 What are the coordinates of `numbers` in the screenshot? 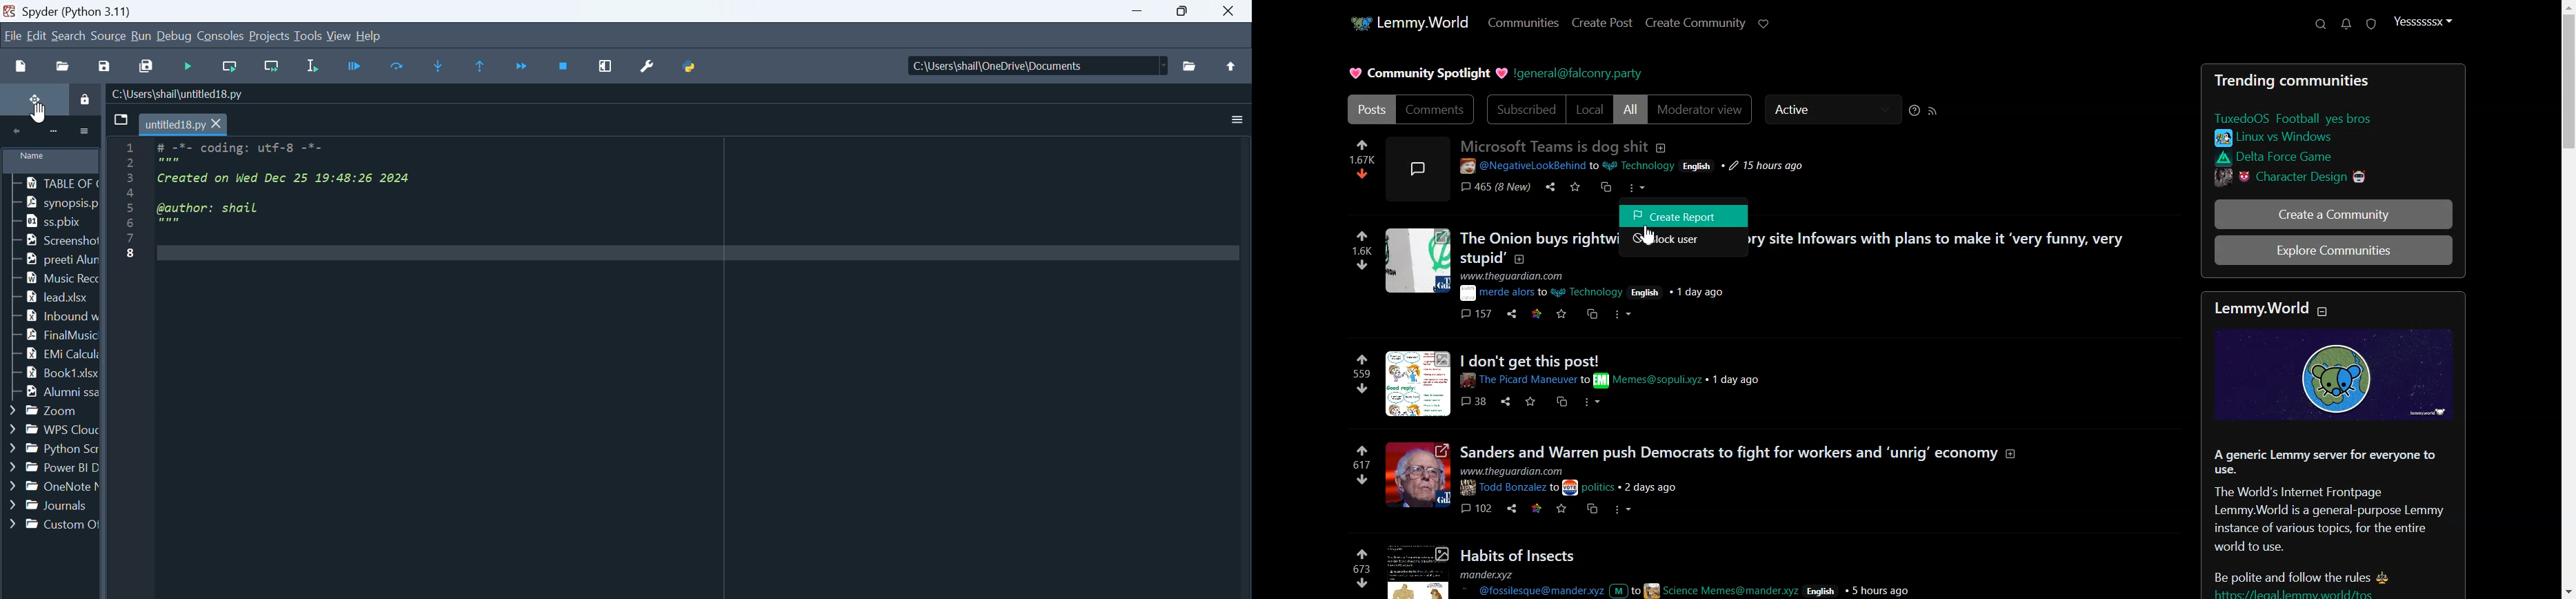 It's located at (1362, 251).